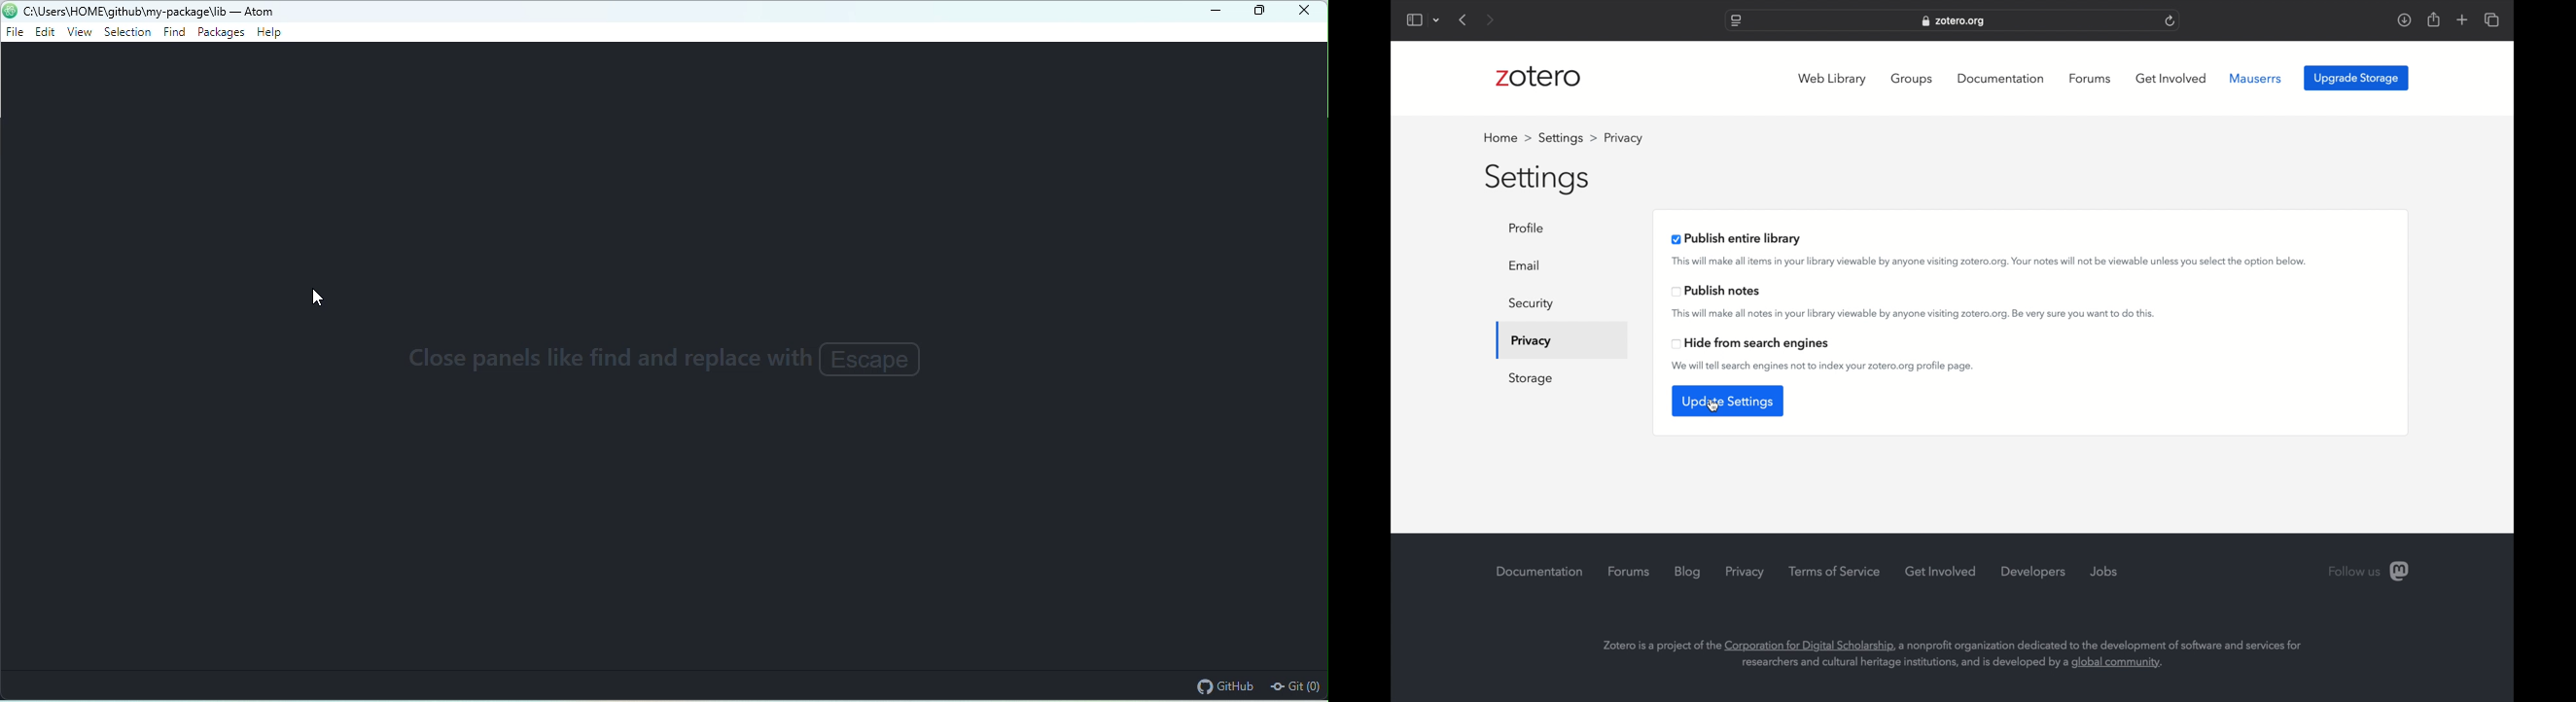 The height and width of the screenshot is (728, 2576). Describe the element at coordinates (316, 297) in the screenshot. I see `cursor` at that location.